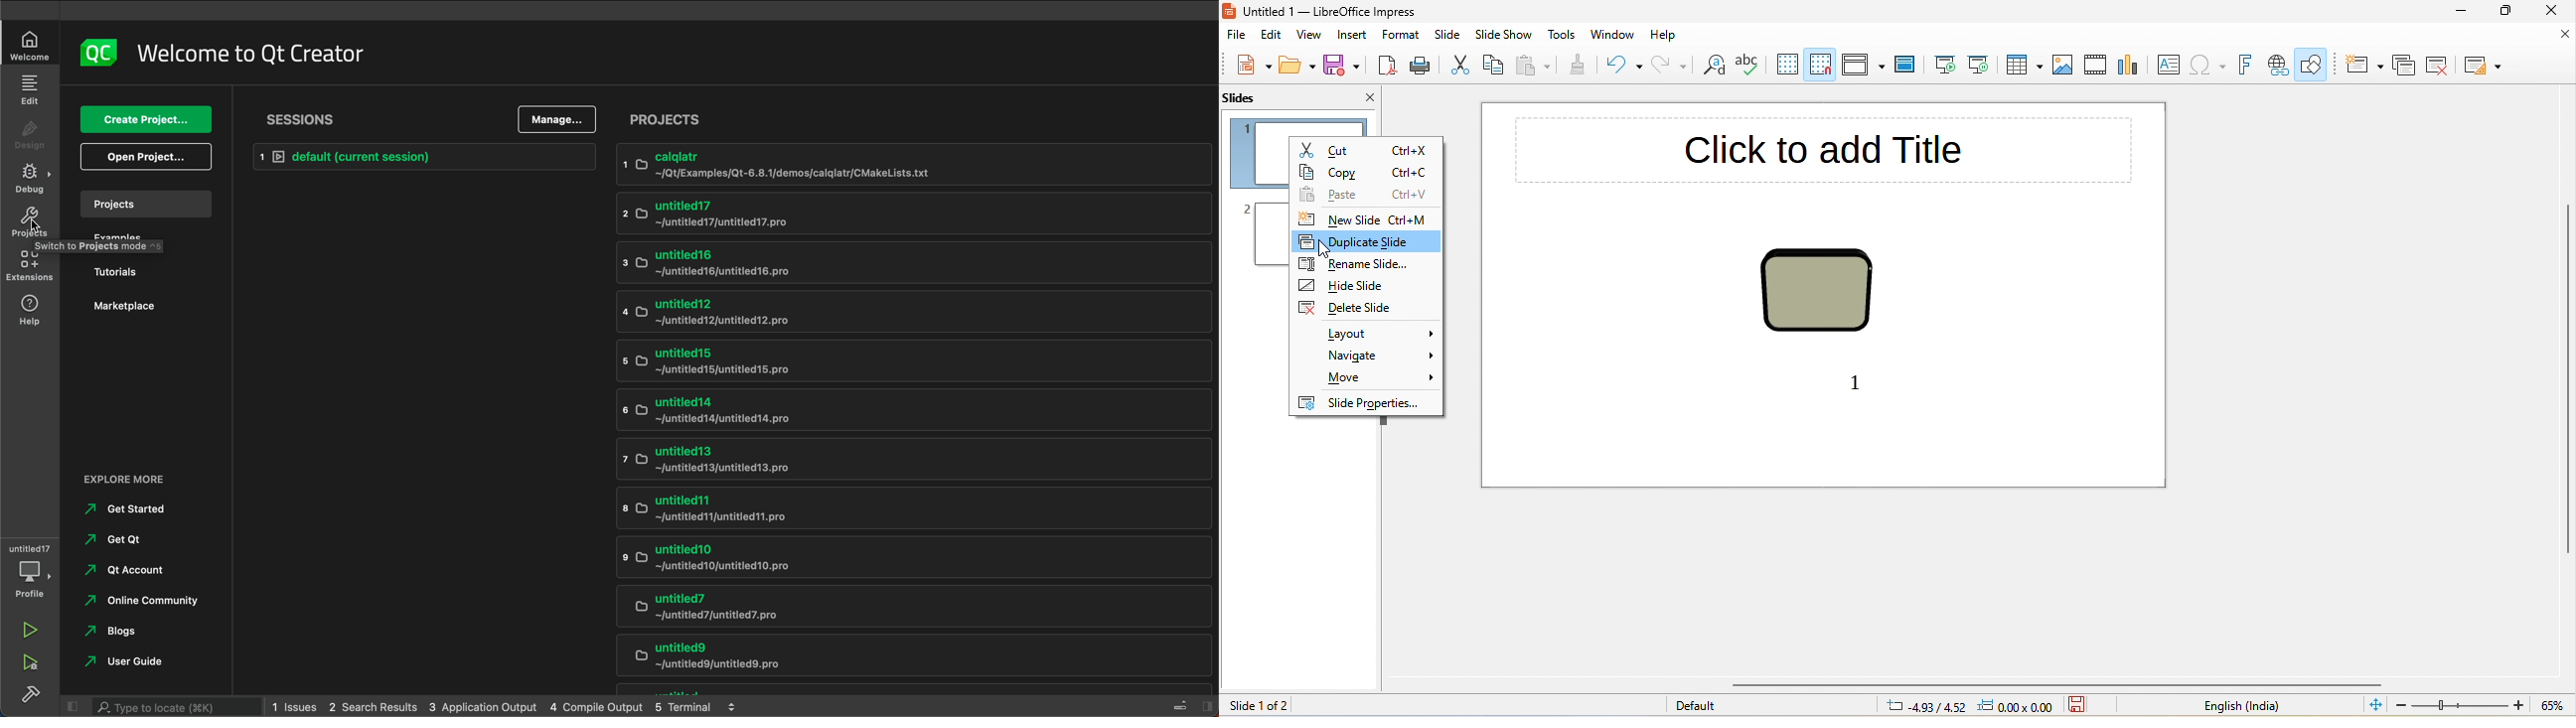 Image resolution: width=2576 pixels, height=728 pixels. Describe the element at coordinates (1613, 35) in the screenshot. I see `window` at that location.